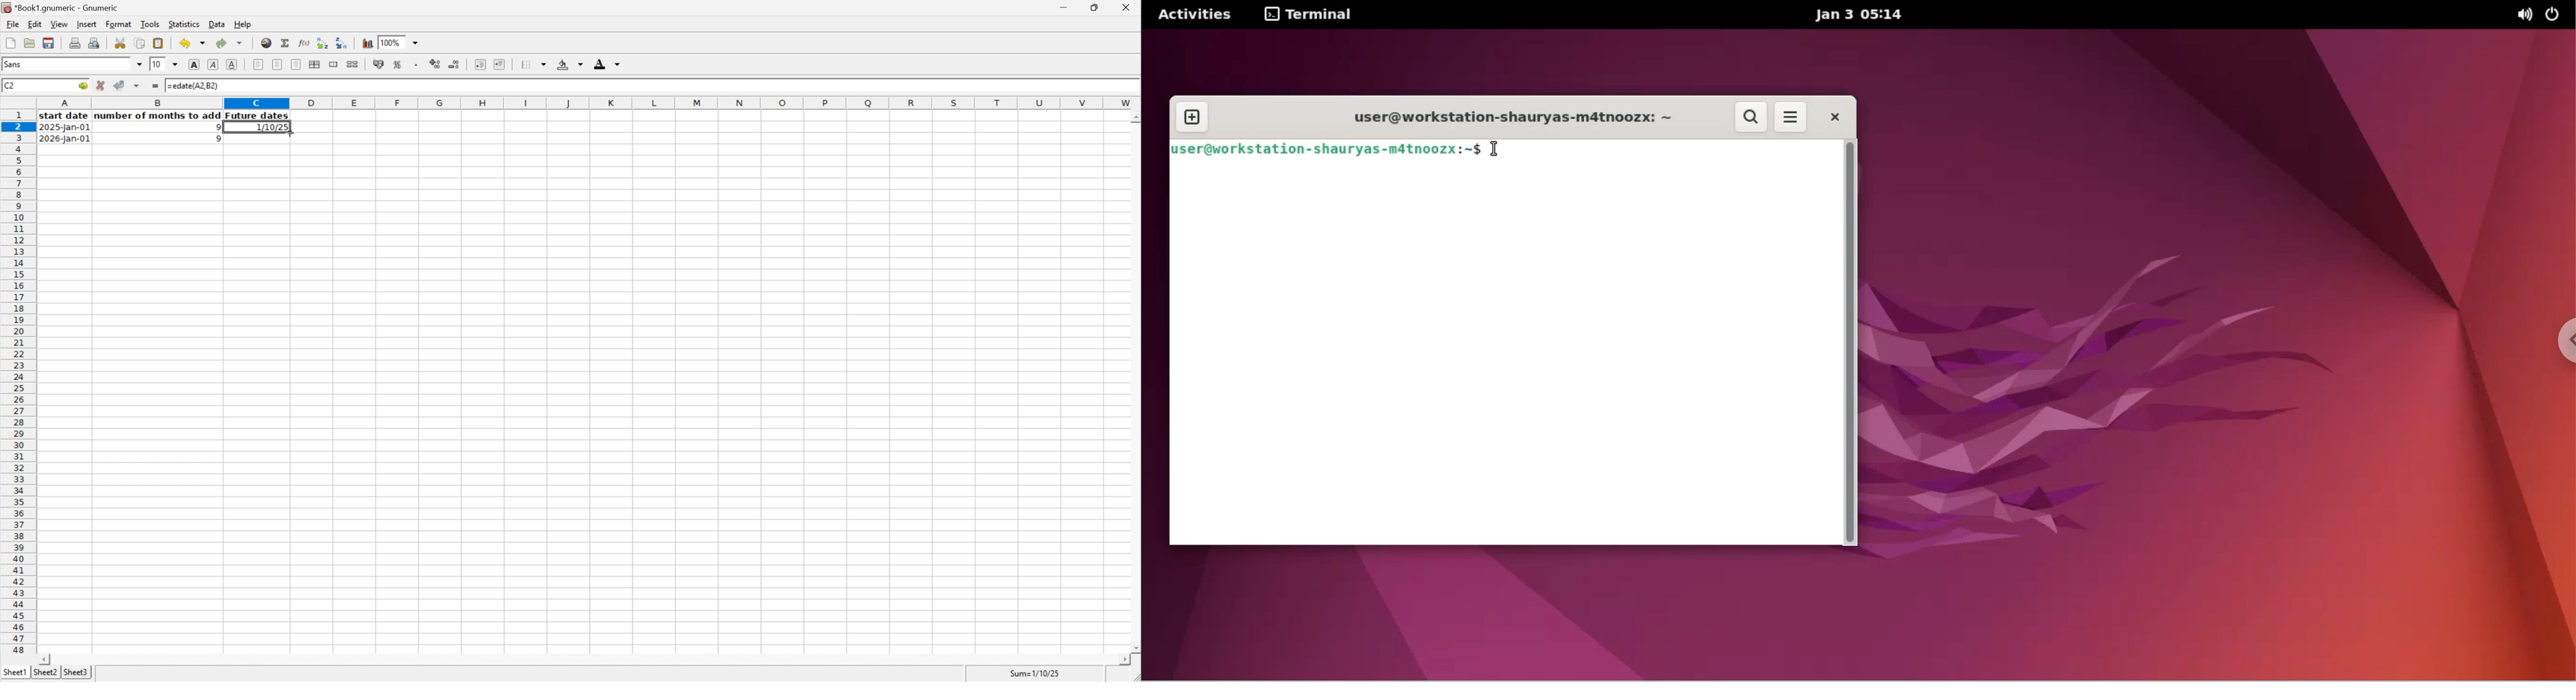 The width and height of the screenshot is (2576, 700). Describe the element at coordinates (368, 43) in the screenshot. I see `Insert a chart` at that location.